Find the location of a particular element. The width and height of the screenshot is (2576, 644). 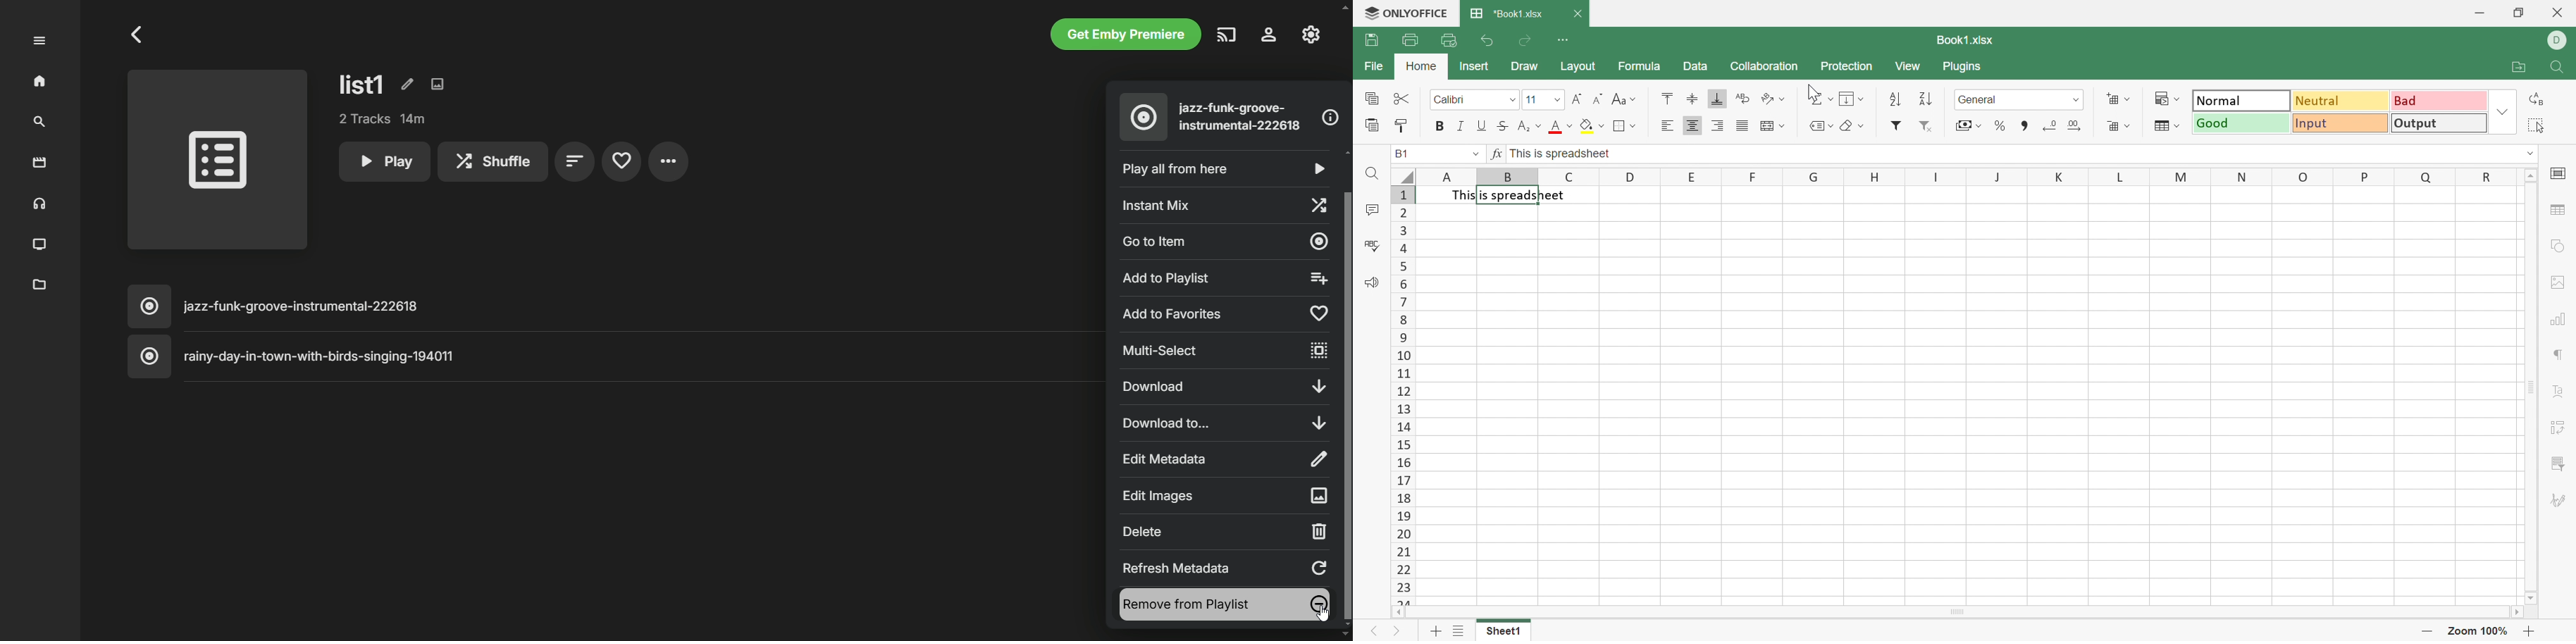

Zoom Out is located at coordinates (2428, 630).